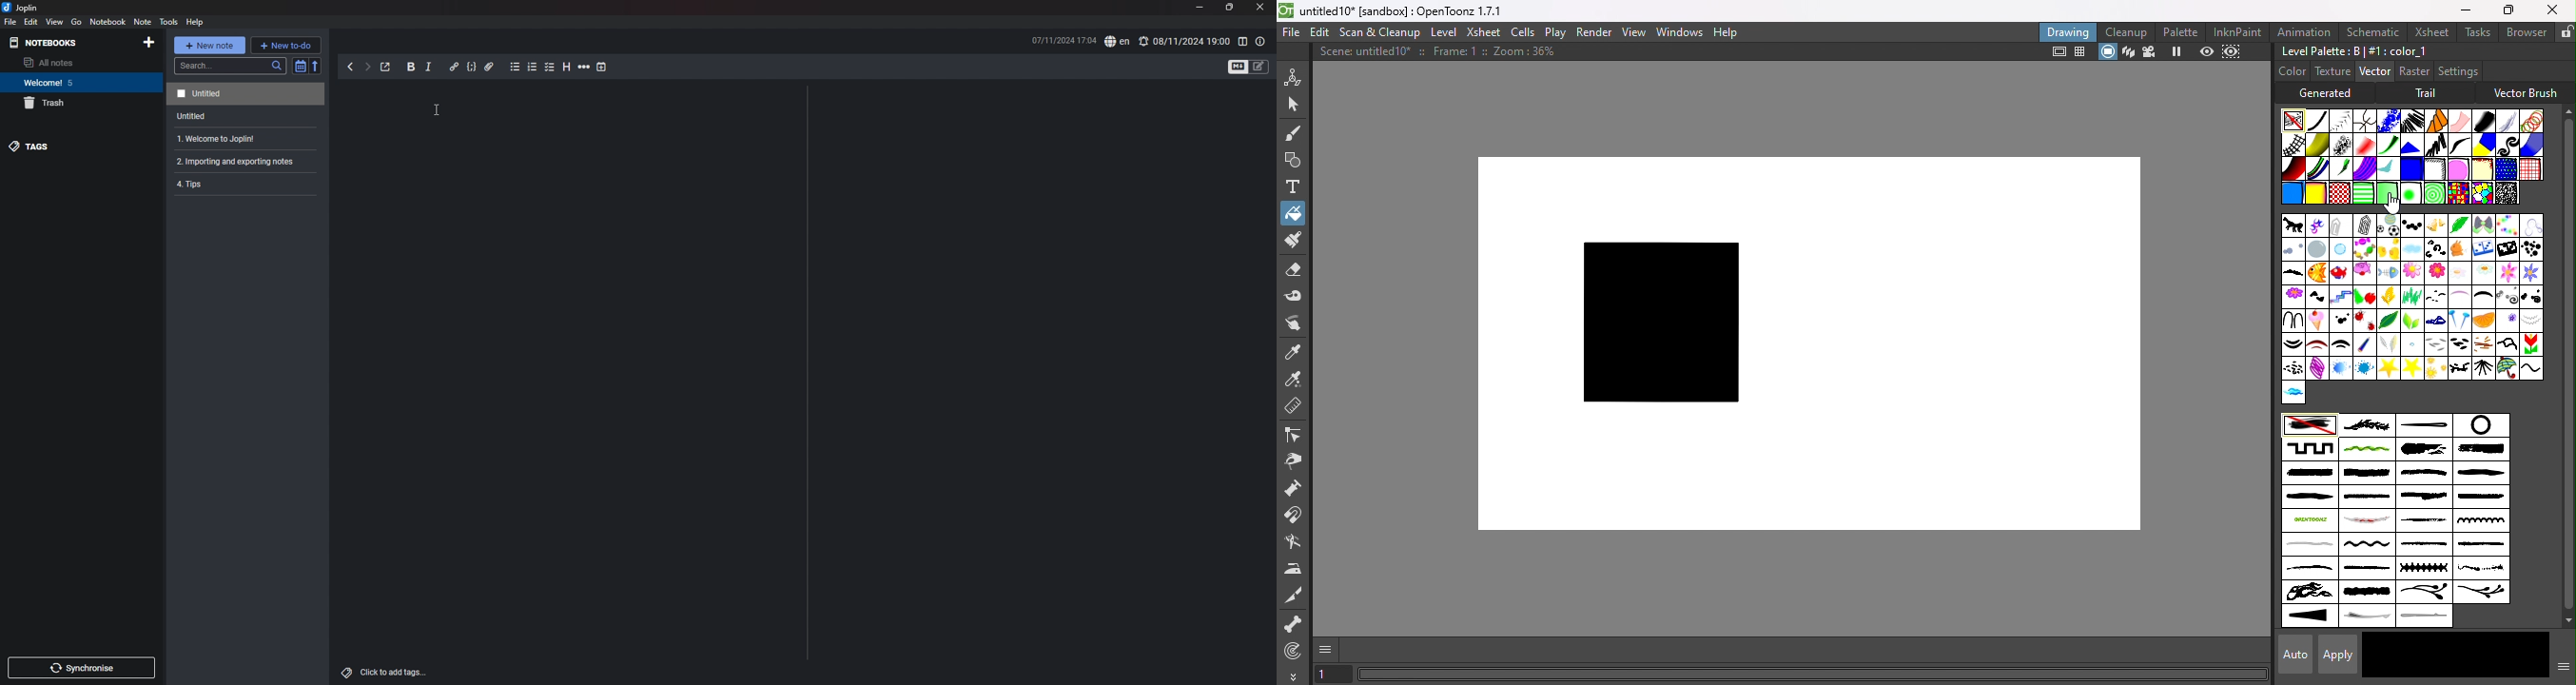 Image resolution: width=2576 pixels, height=700 pixels. What do you see at coordinates (1230, 7) in the screenshot?
I see `resize` at bounding box center [1230, 7].